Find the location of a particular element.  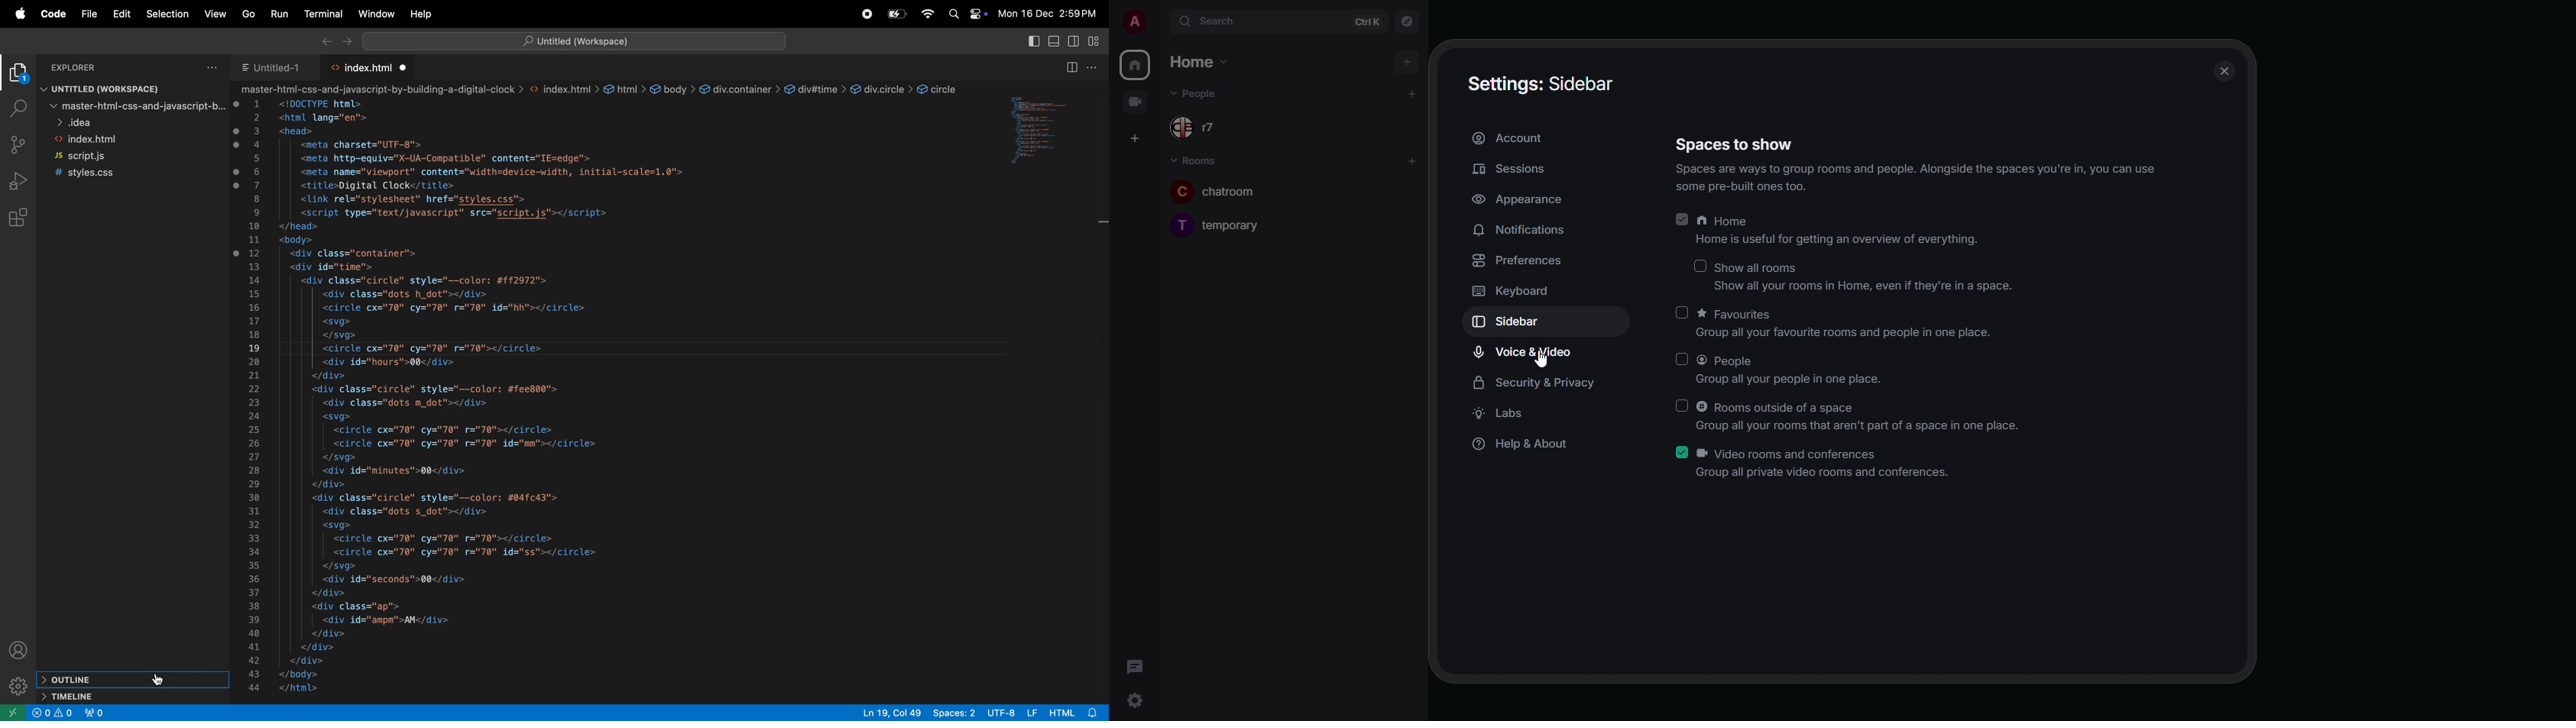

style.css is located at coordinates (97, 173).